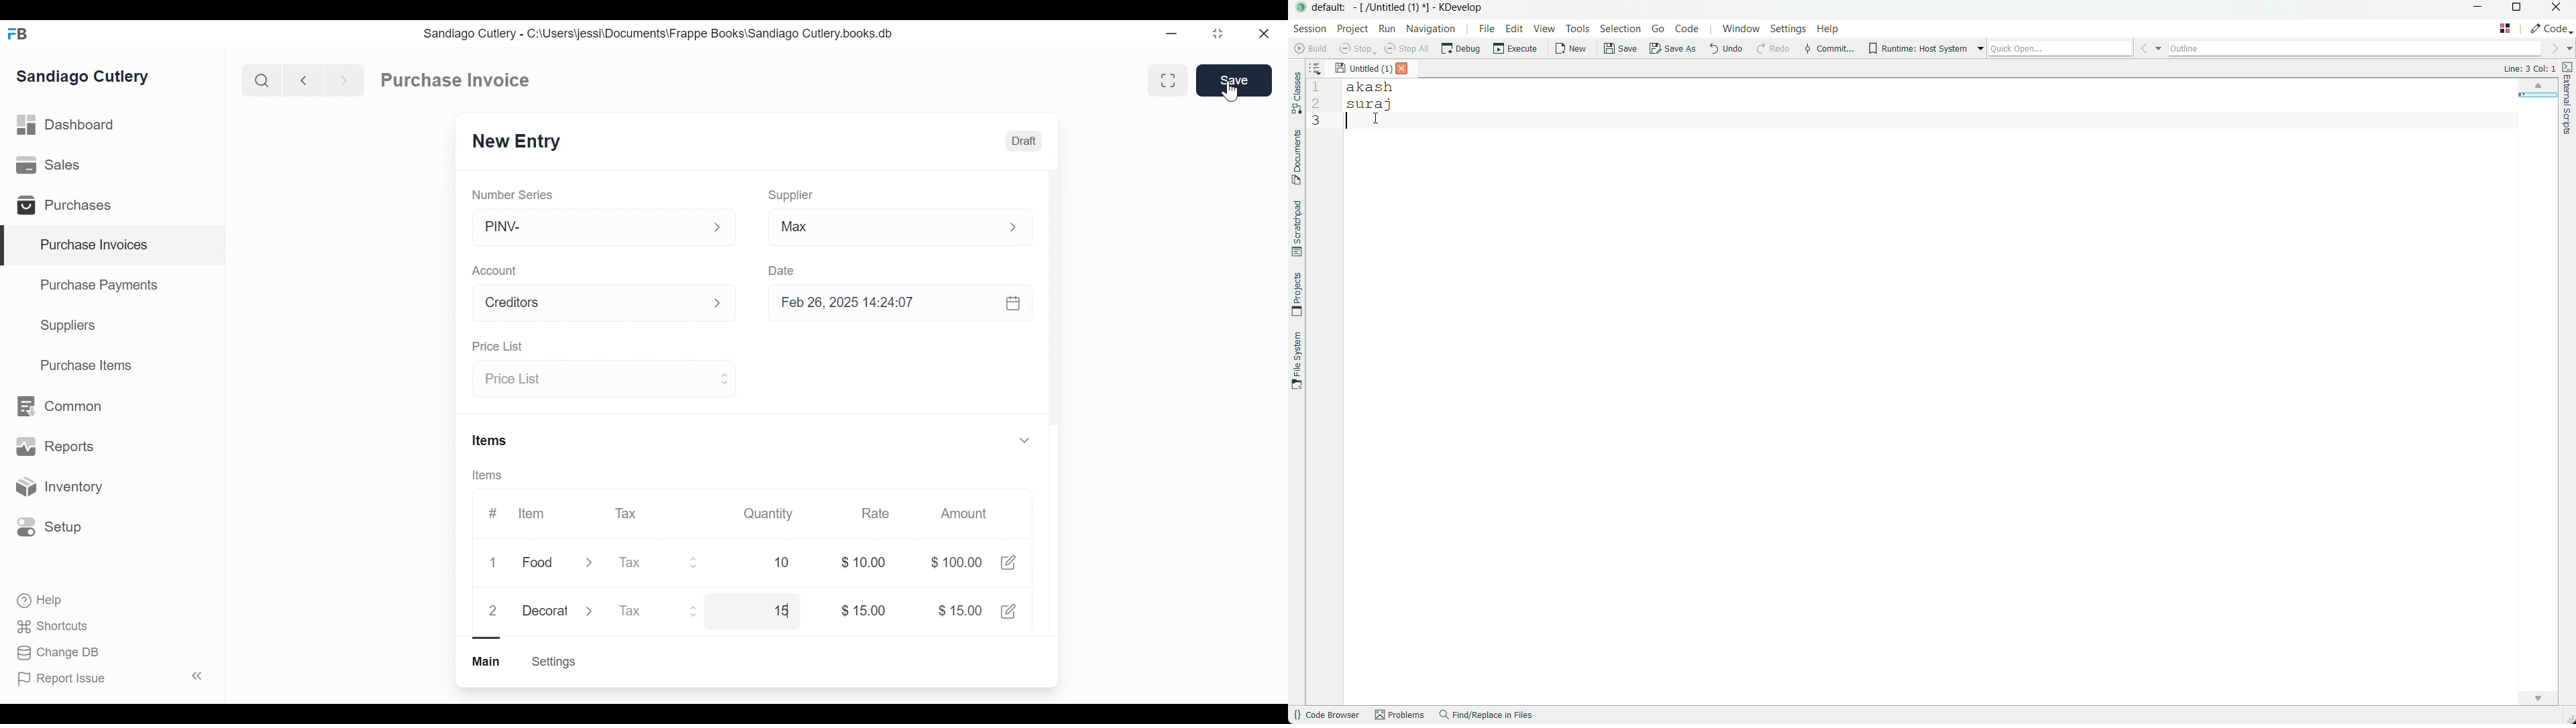  Describe the element at coordinates (530, 514) in the screenshot. I see `Item` at that location.